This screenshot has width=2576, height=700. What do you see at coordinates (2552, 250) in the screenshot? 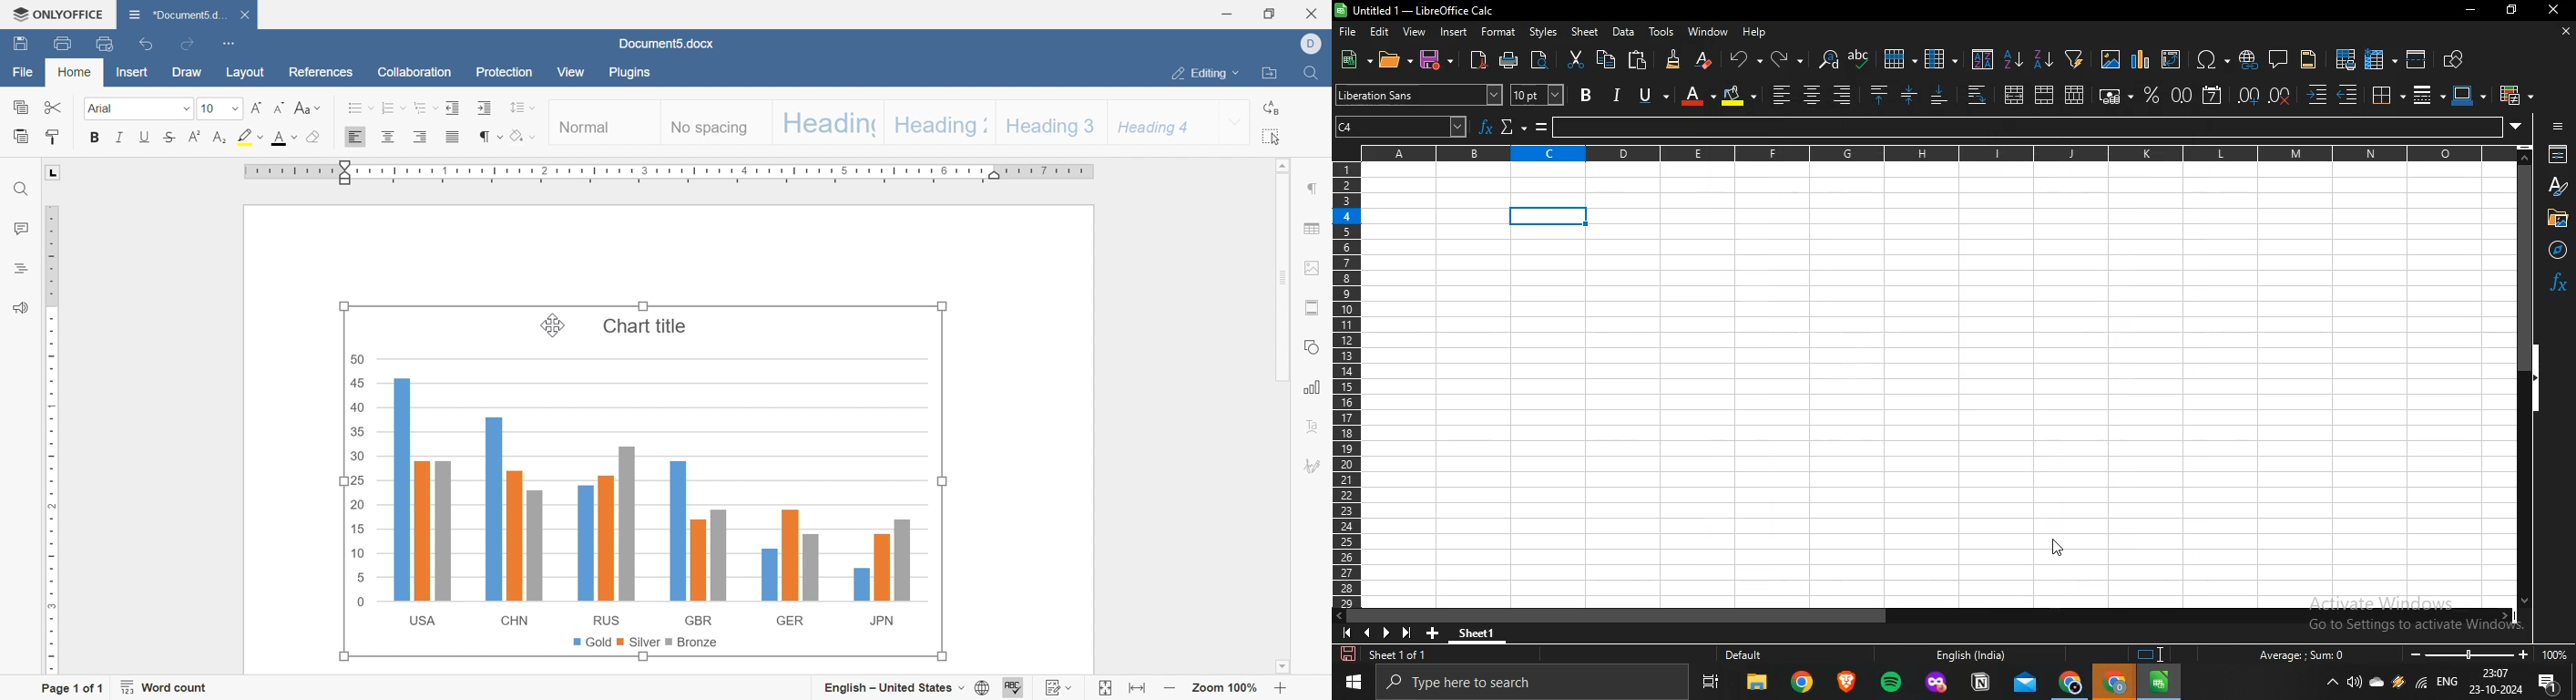
I see `navigator` at bounding box center [2552, 250].